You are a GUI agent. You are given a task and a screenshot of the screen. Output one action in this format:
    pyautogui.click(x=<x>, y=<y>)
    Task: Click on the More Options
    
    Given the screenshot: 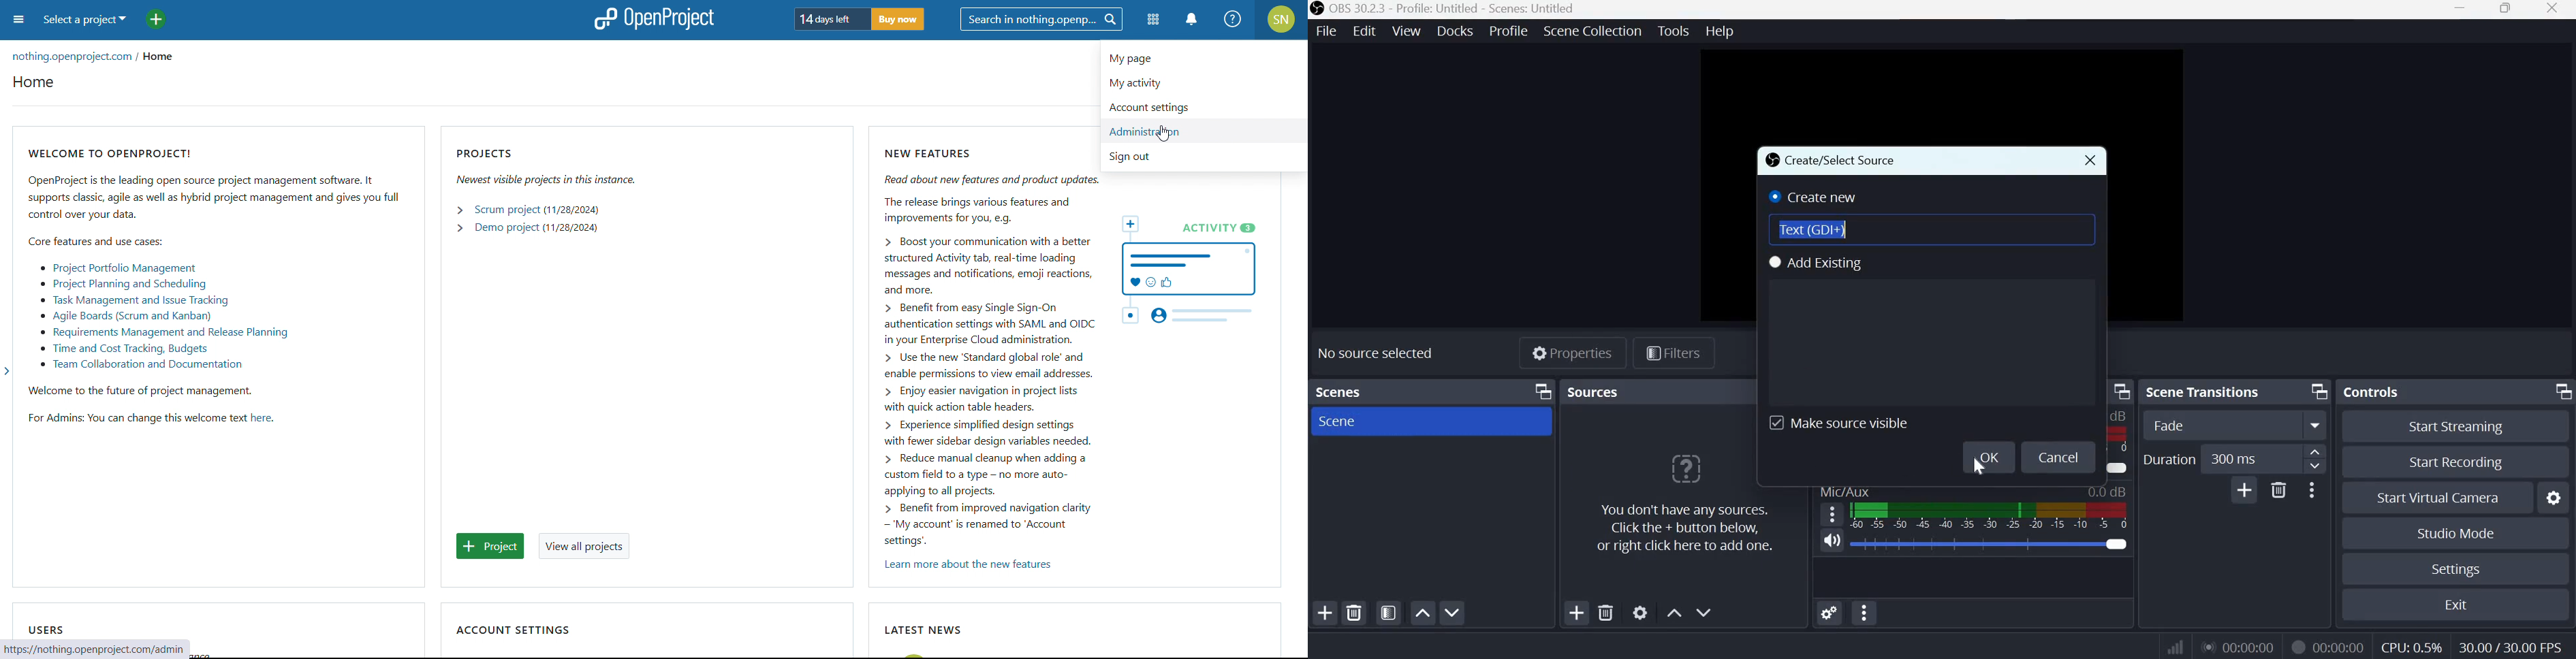 What is the action you would take?
    pyautogui.click(x=2311, y=489)
    